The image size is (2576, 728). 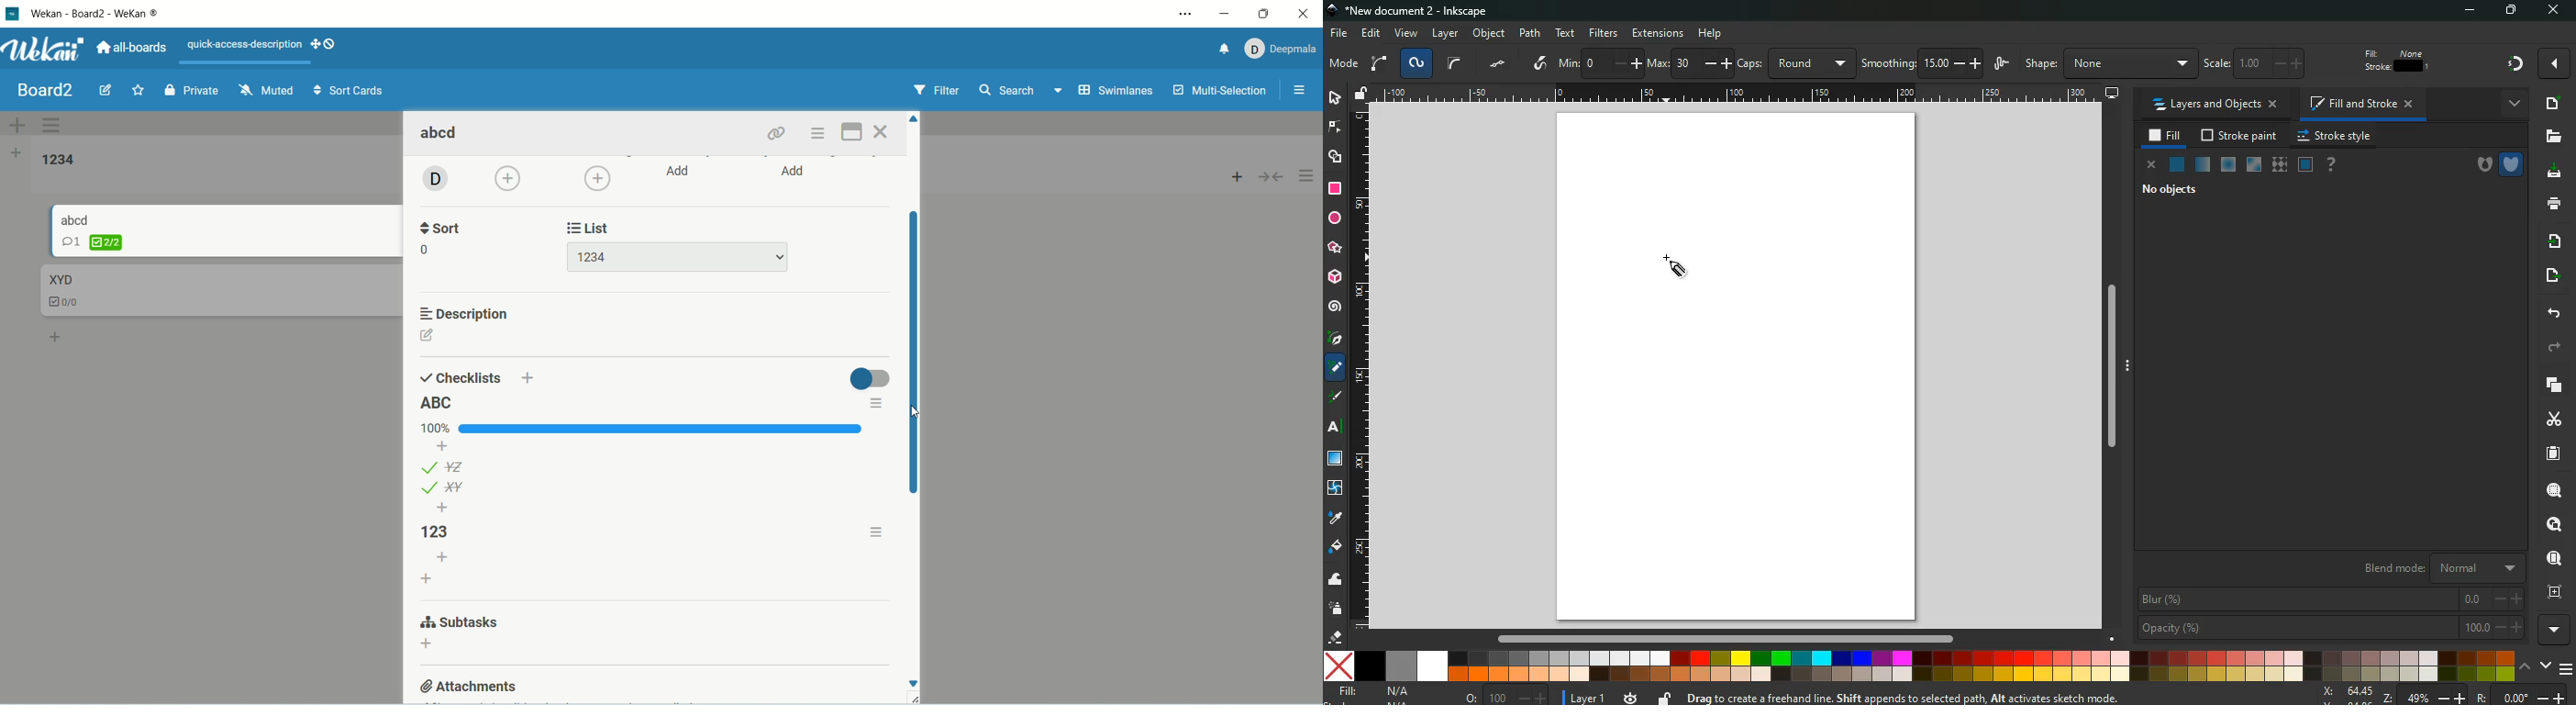 I want to click on add, so click(x=598, y=178).